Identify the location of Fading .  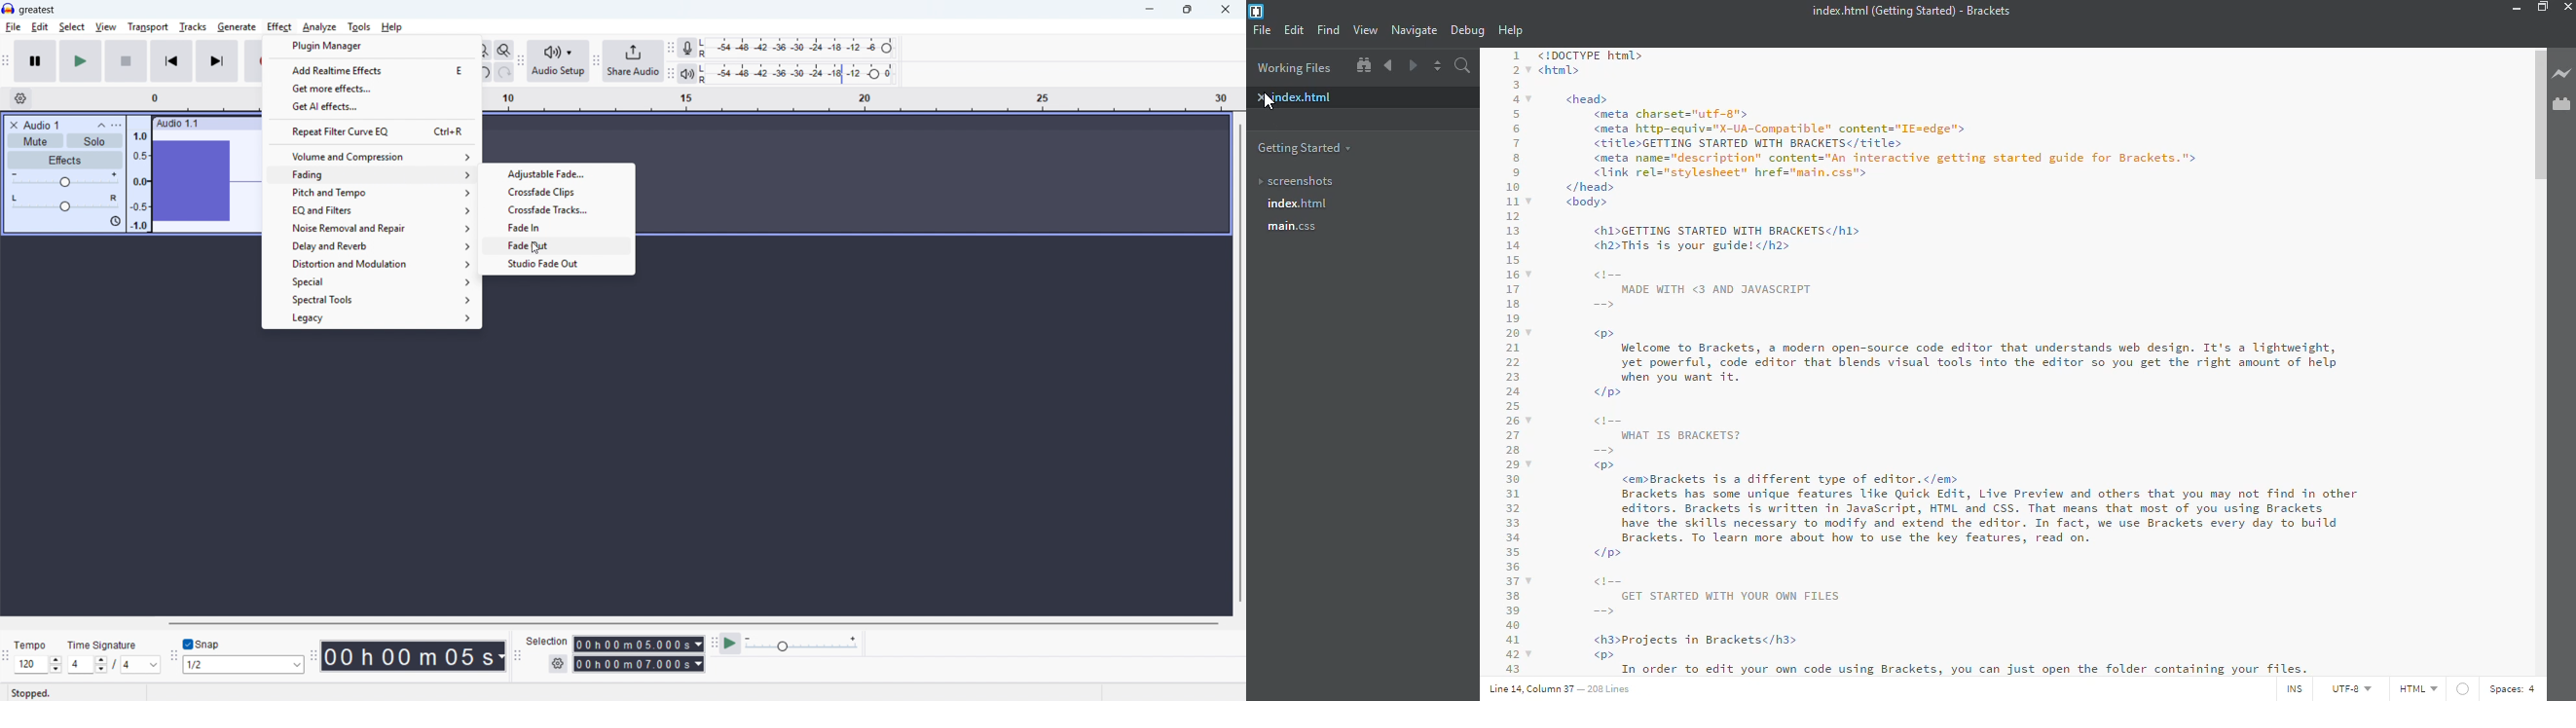
(373, 175).